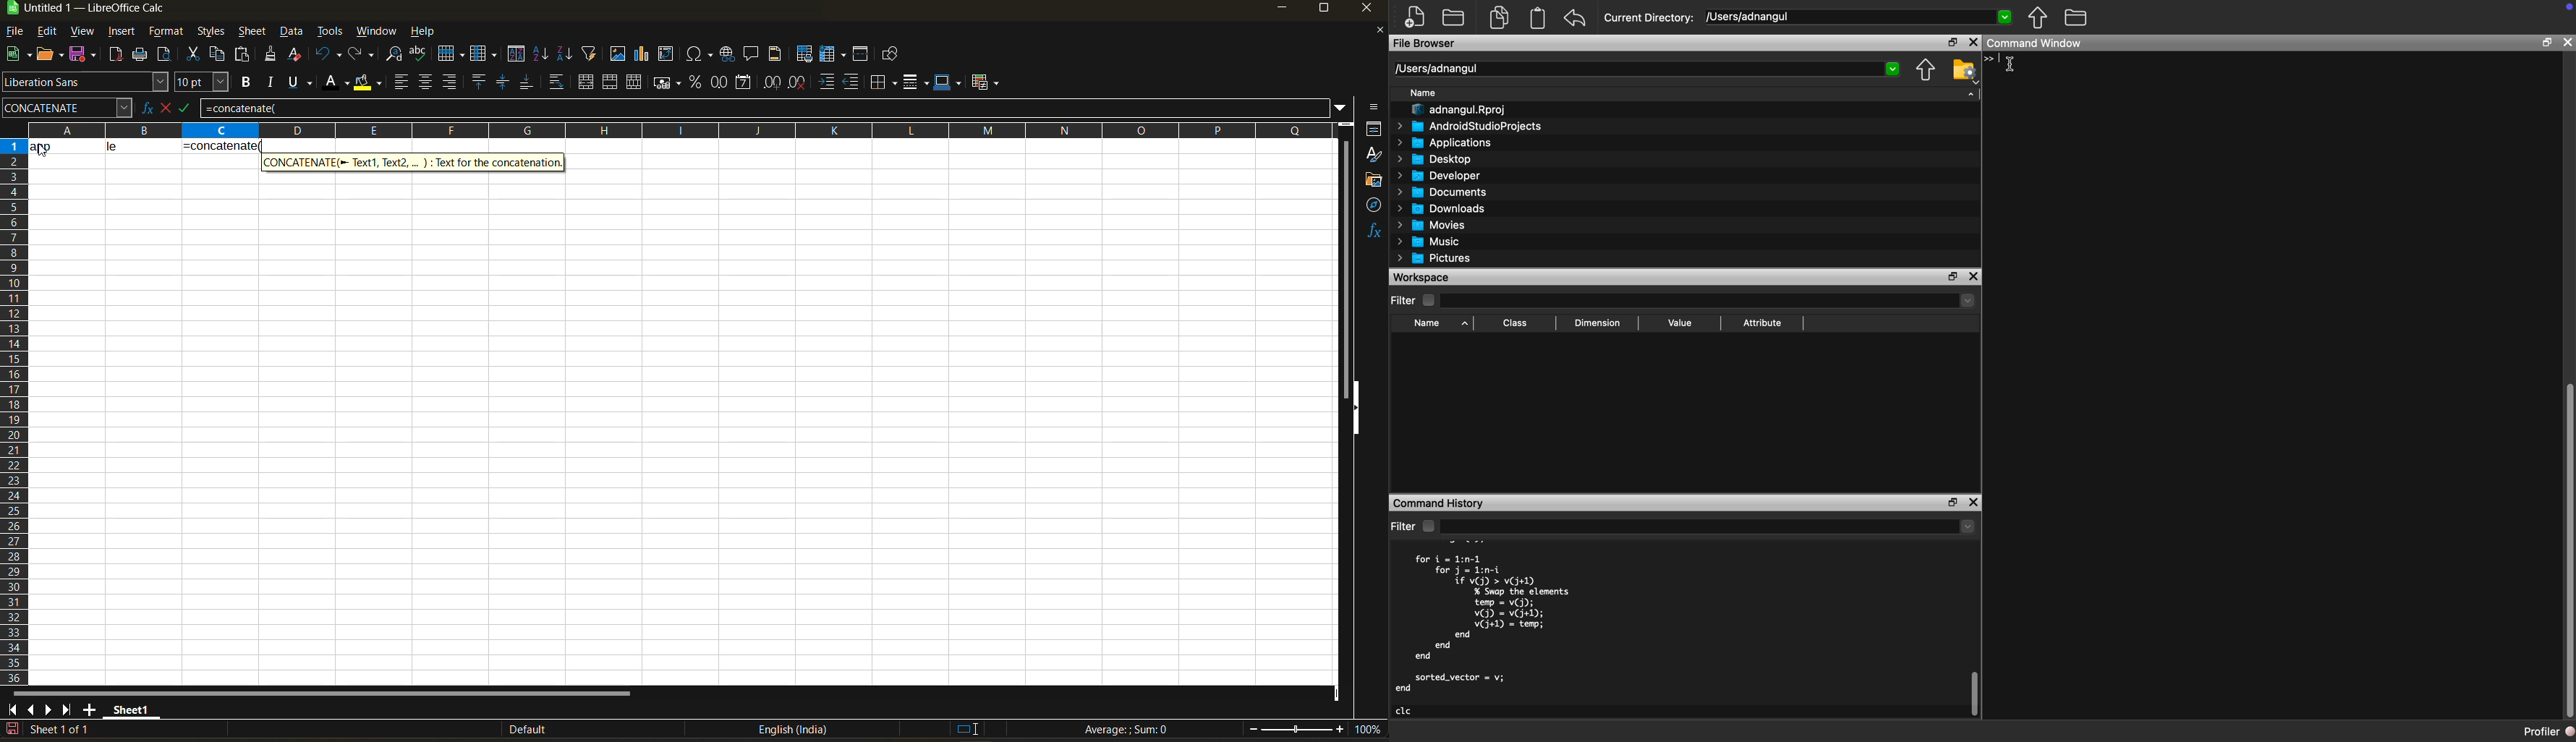 This screenshot has height=756, width=2576. Describe the element at coordinates (1953, 277) in the screenshot. I see `Restore Down` at that location.